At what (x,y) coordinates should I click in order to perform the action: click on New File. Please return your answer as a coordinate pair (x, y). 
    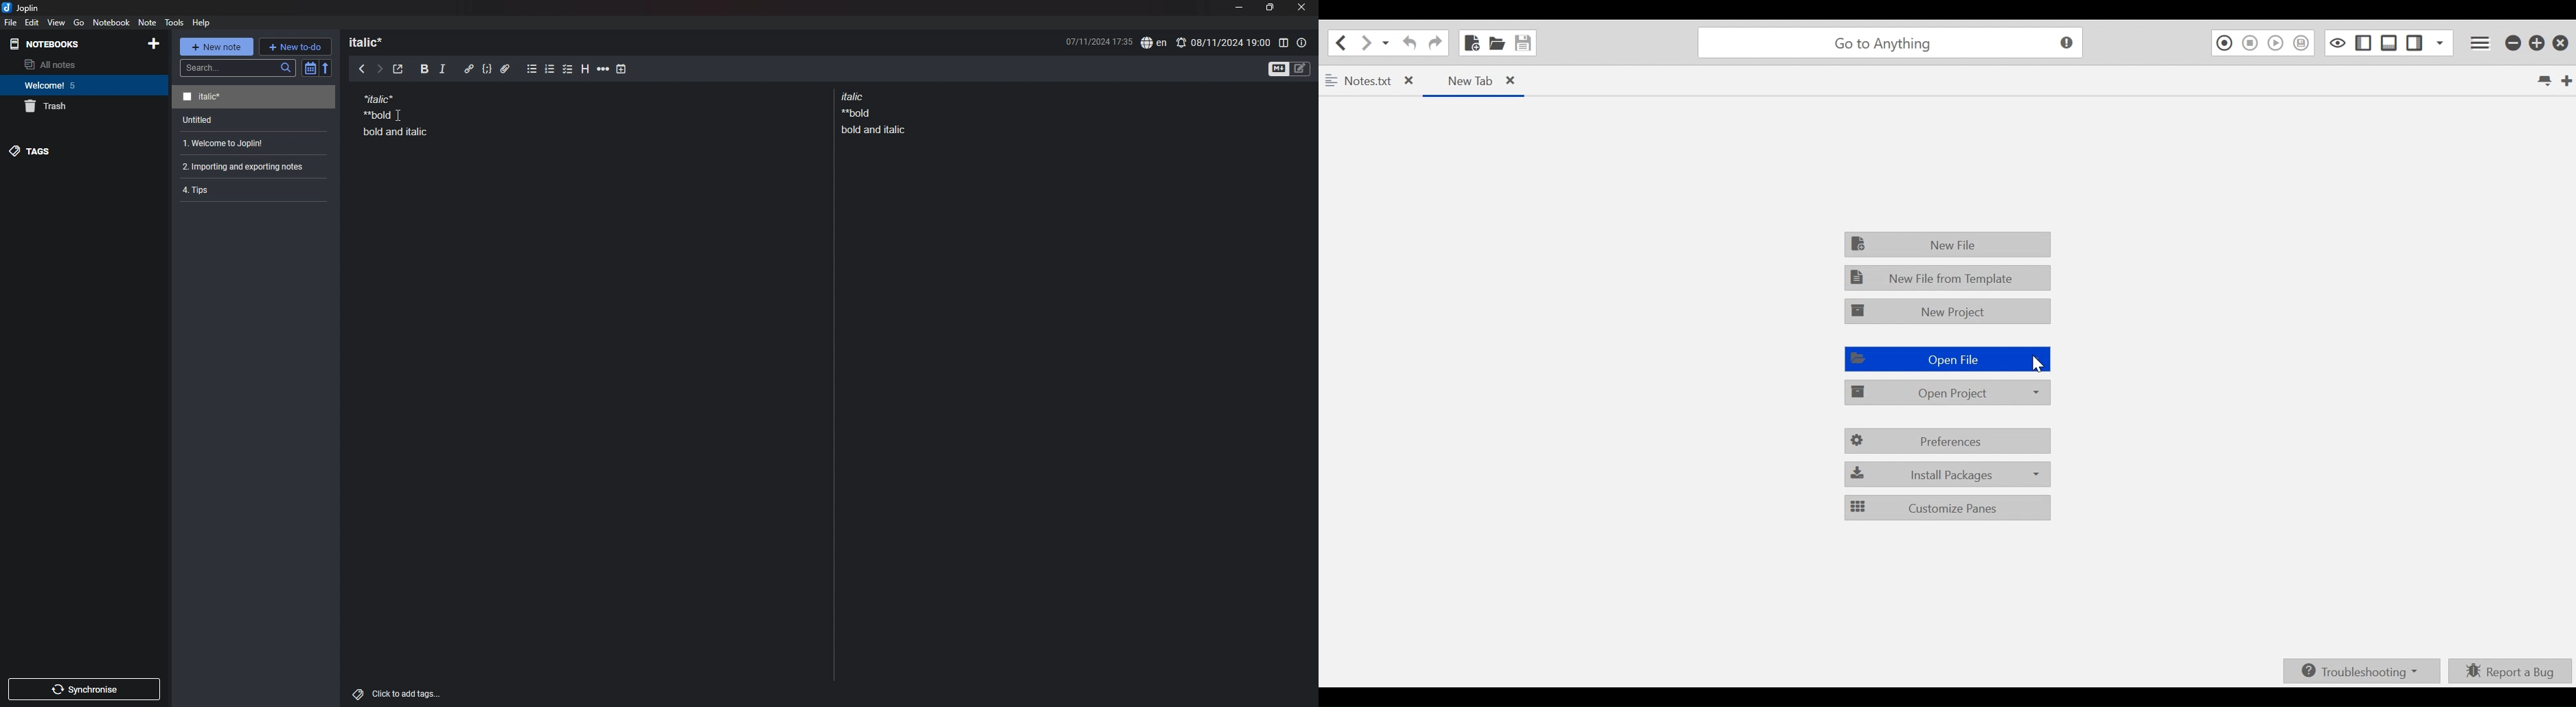
    Looking at the image, I should click on (1948, 244).